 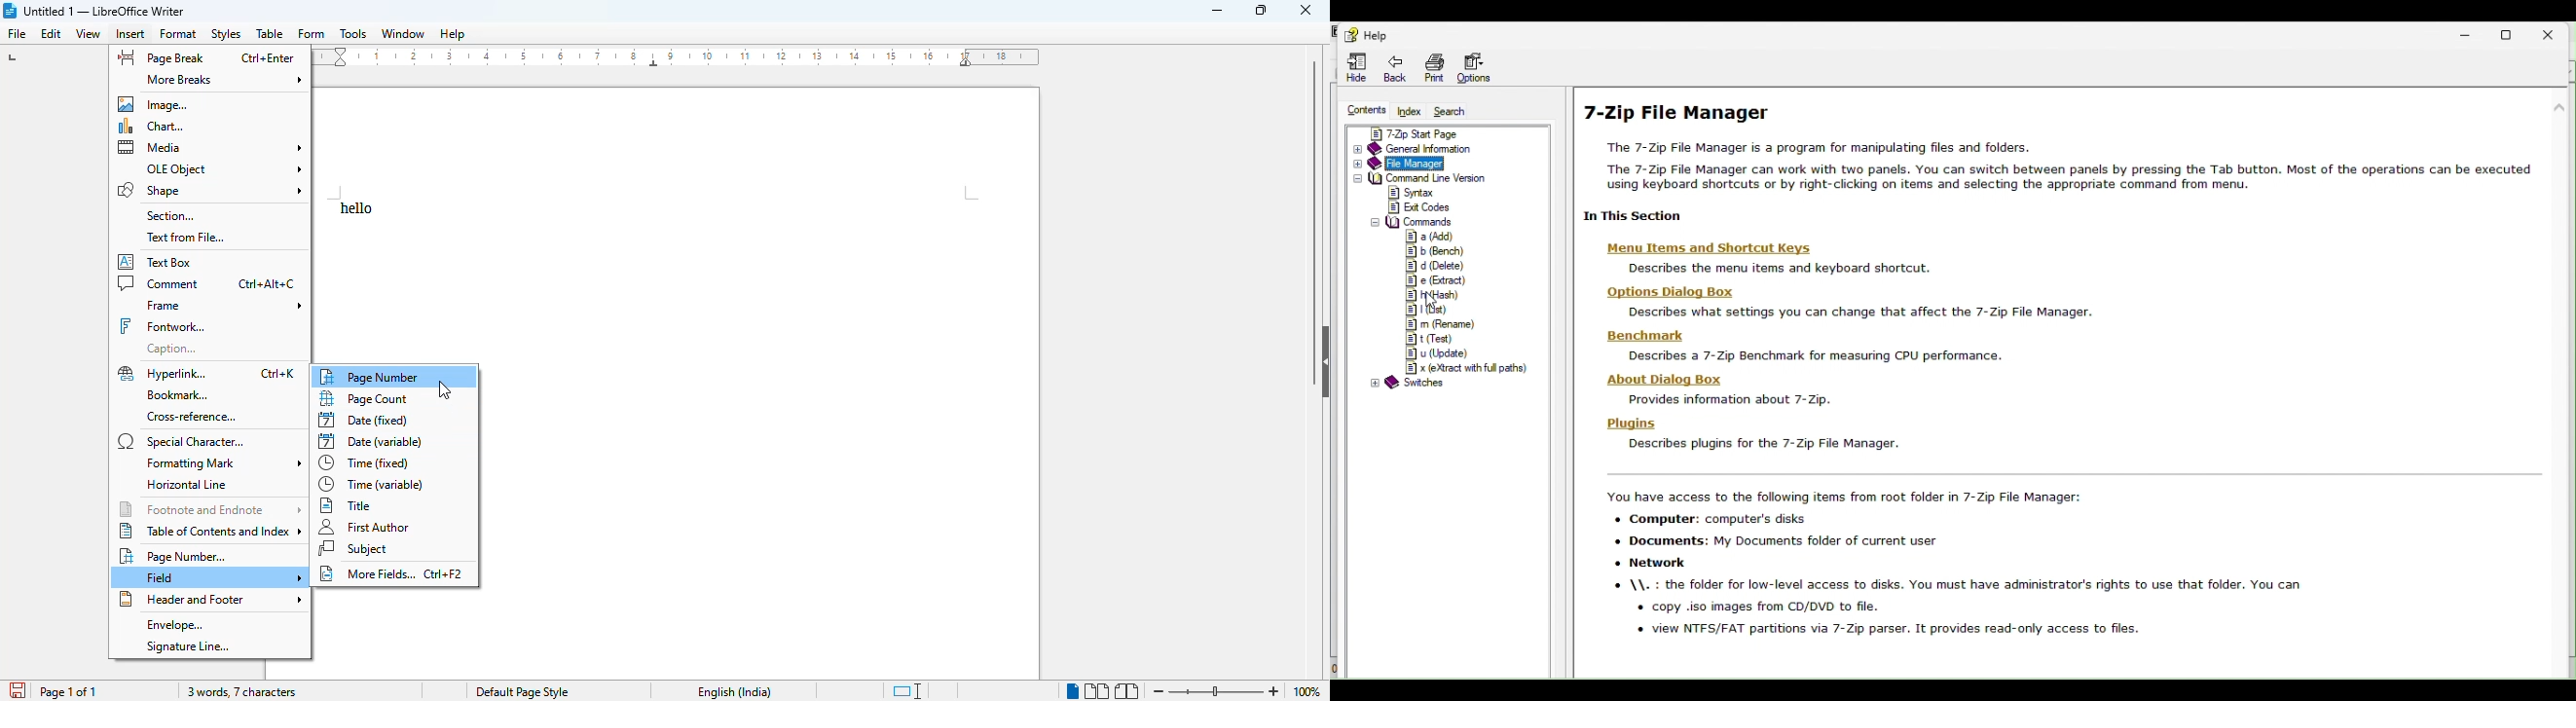 I want to click on cross-reference, so click(x=192, y=418).